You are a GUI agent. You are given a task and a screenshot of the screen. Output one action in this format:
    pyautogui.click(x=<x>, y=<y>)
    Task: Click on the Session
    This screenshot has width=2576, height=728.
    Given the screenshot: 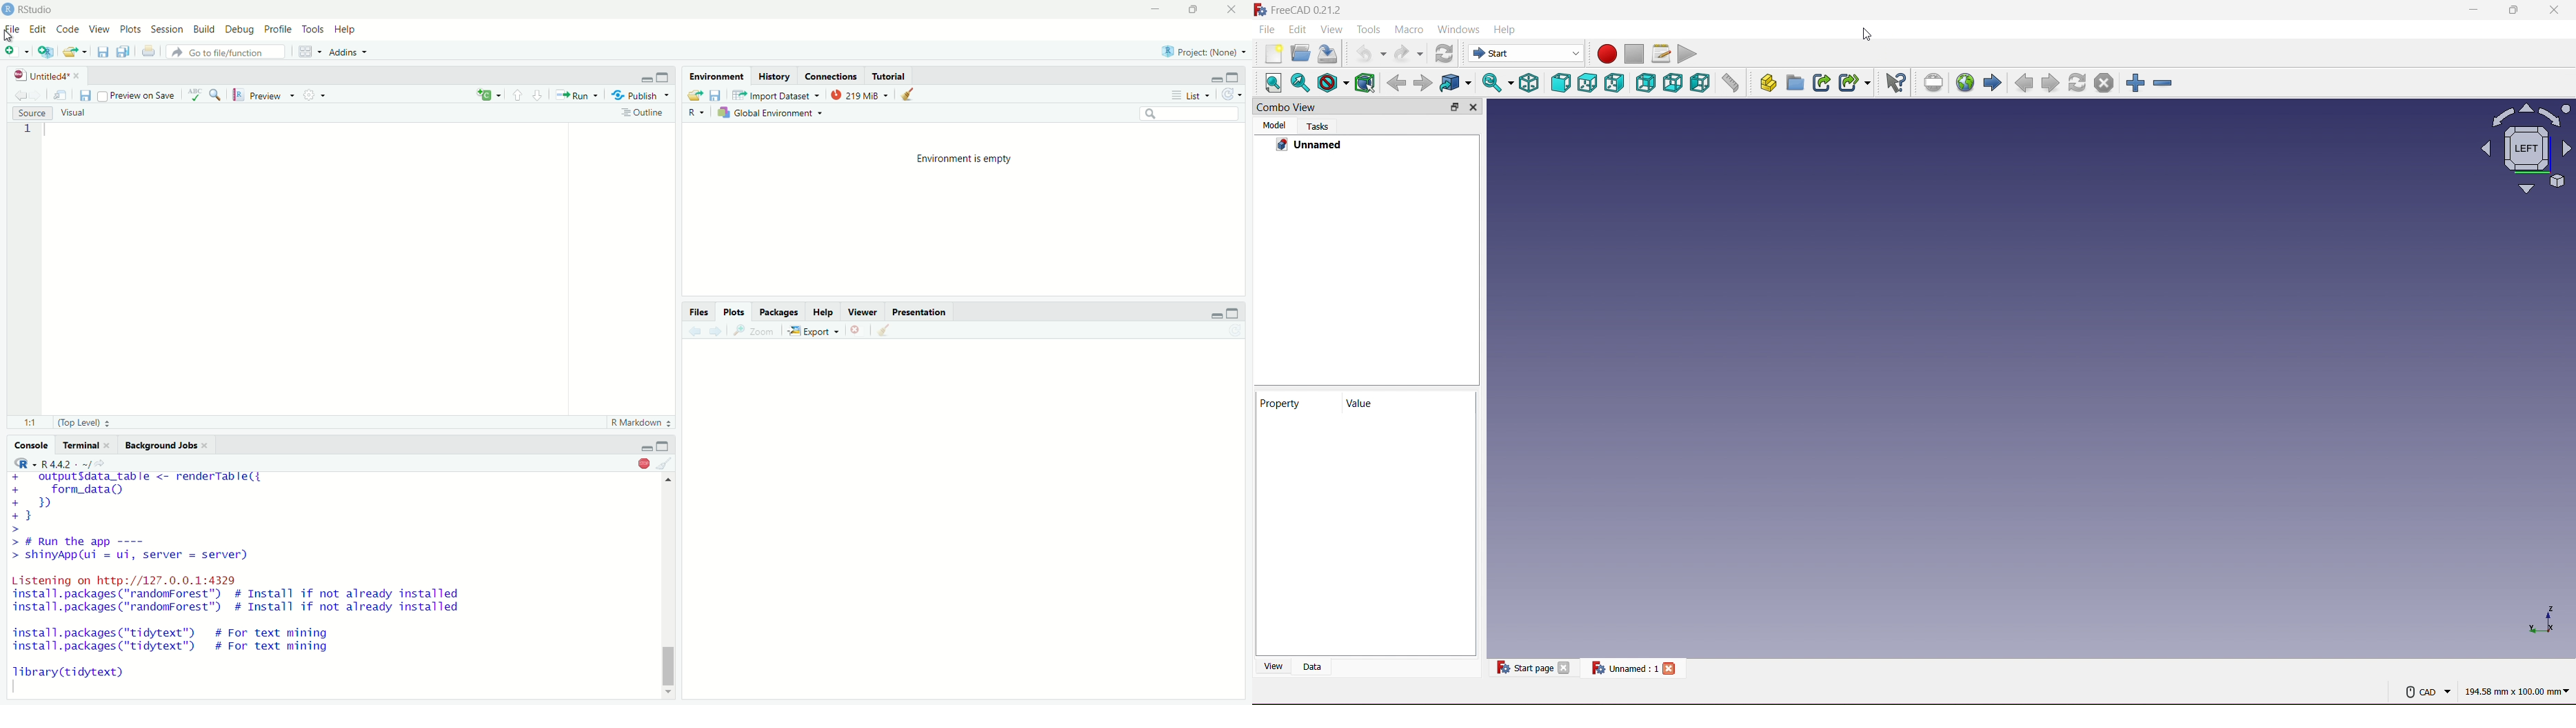 What is the action you would take?
    pyautogui.click(x=166, y=29)
    